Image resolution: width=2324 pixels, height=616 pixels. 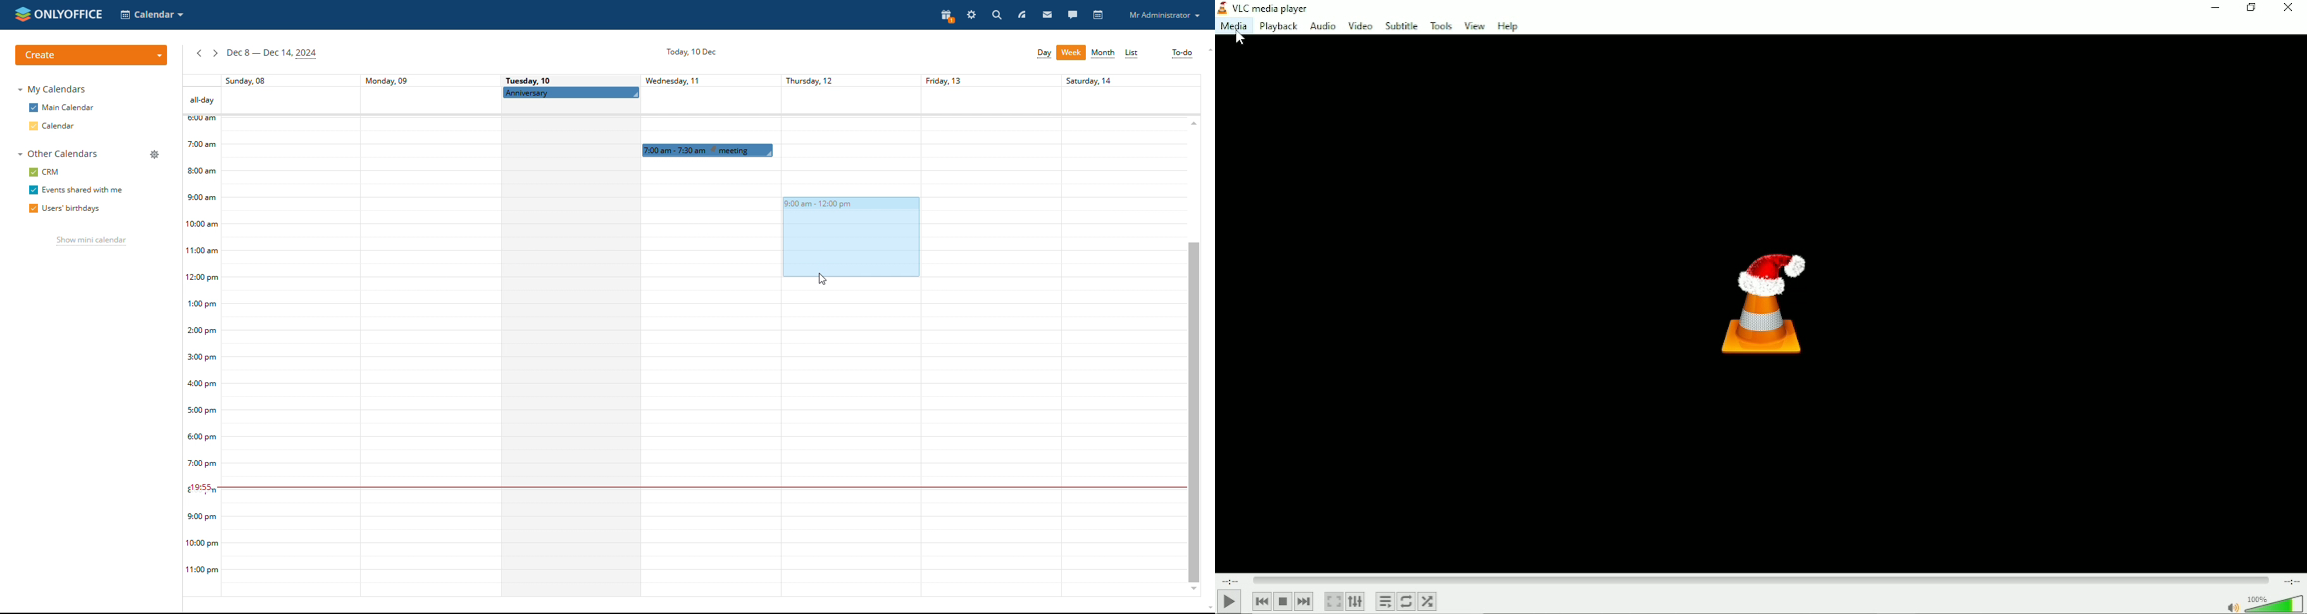 What do you see at coordinates (843, 80) in the screenshot?
I see `Thursday, 12` at bounding box center [843, 80].